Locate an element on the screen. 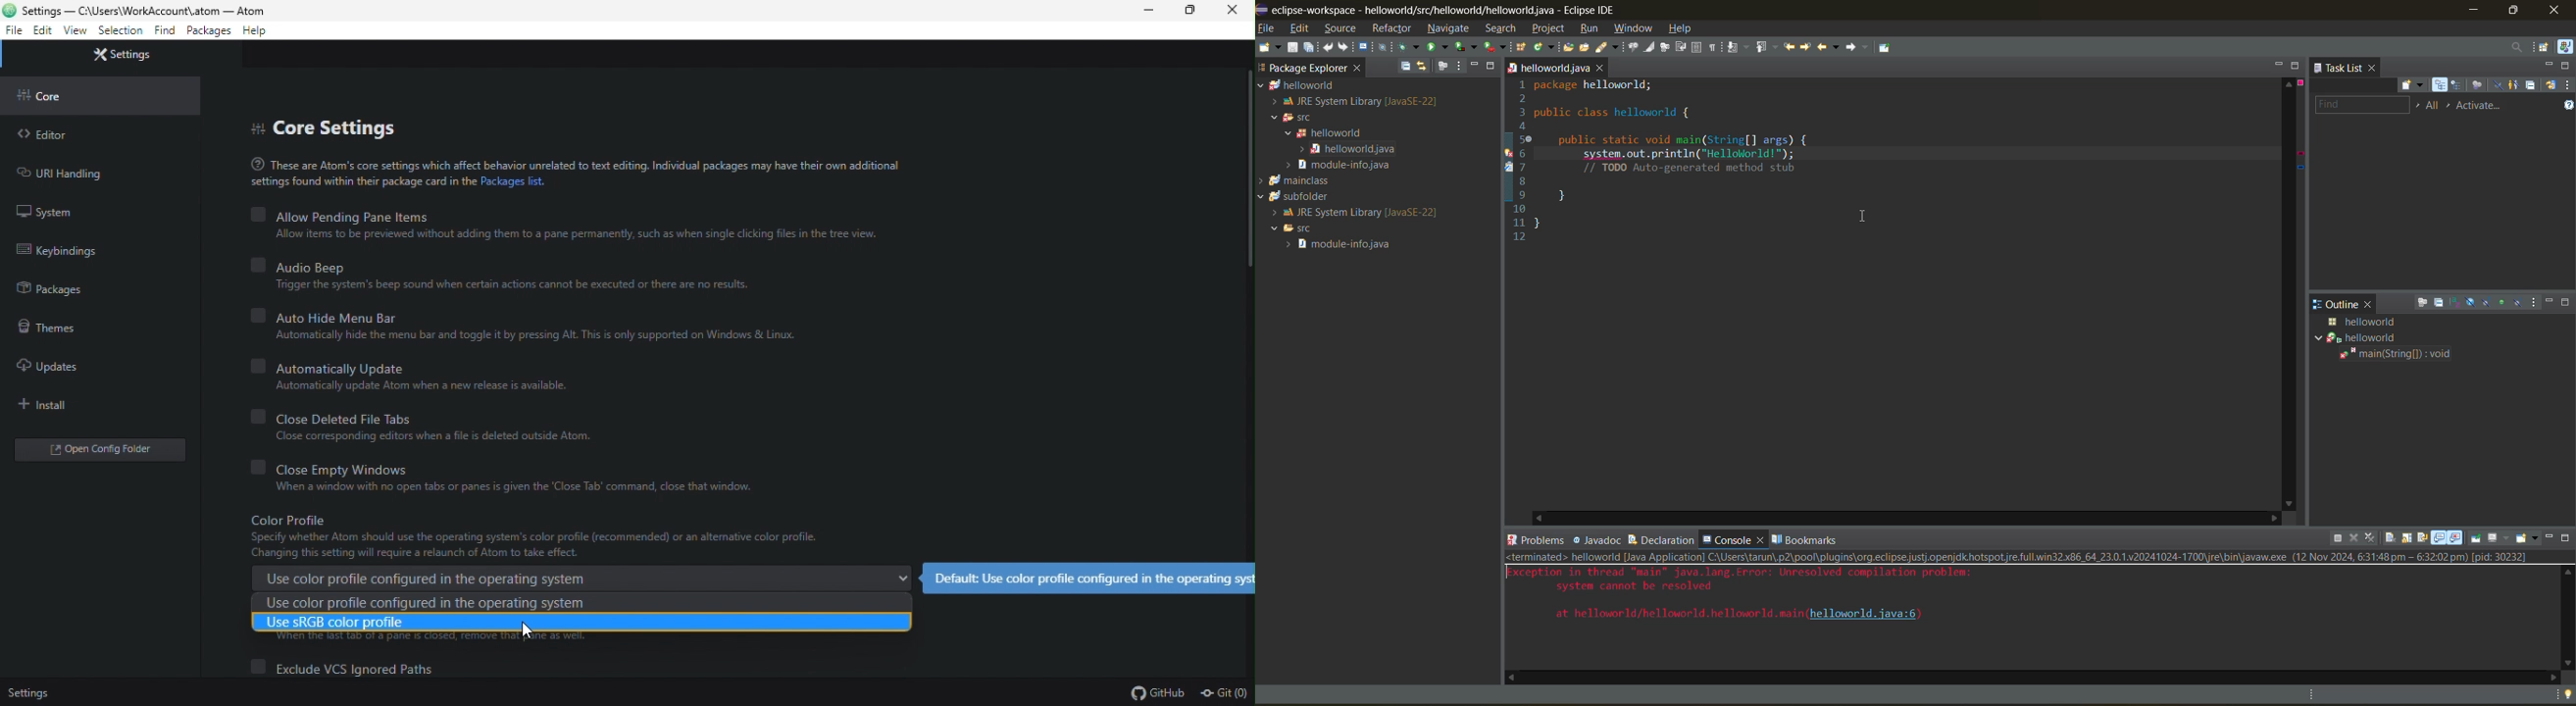 This screenshot has height=728, width=2576. focus on active task is located at coordinates (2425, 303).